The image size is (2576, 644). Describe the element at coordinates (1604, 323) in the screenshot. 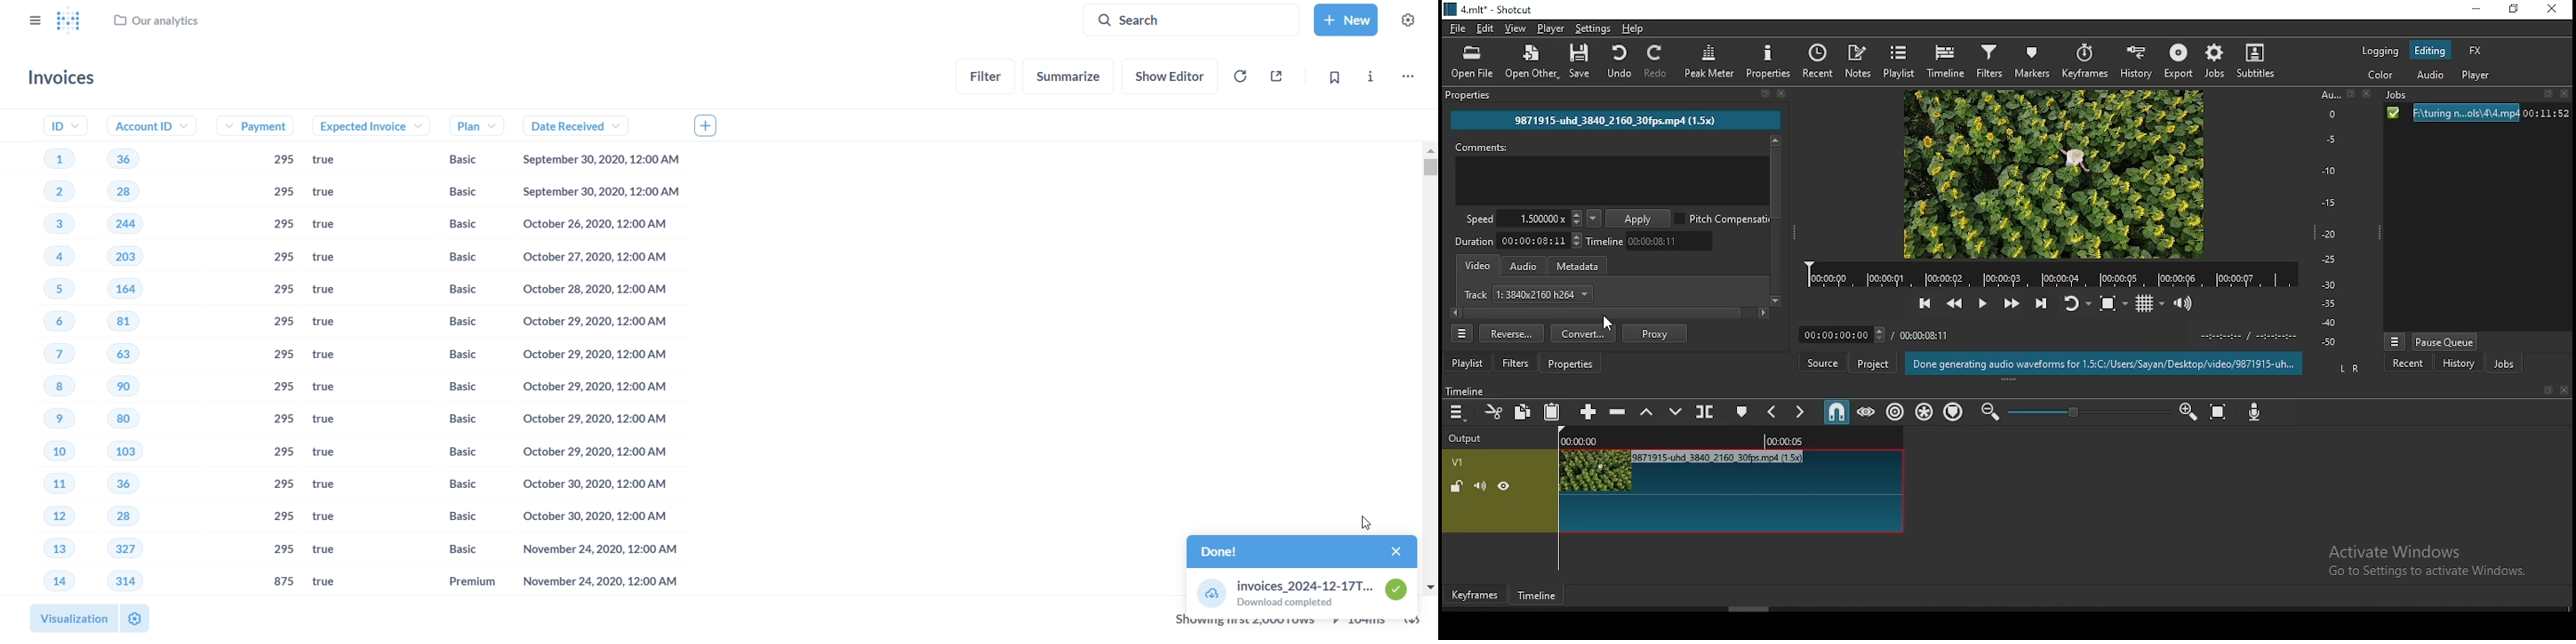

I see `mouse pointer` at that location.